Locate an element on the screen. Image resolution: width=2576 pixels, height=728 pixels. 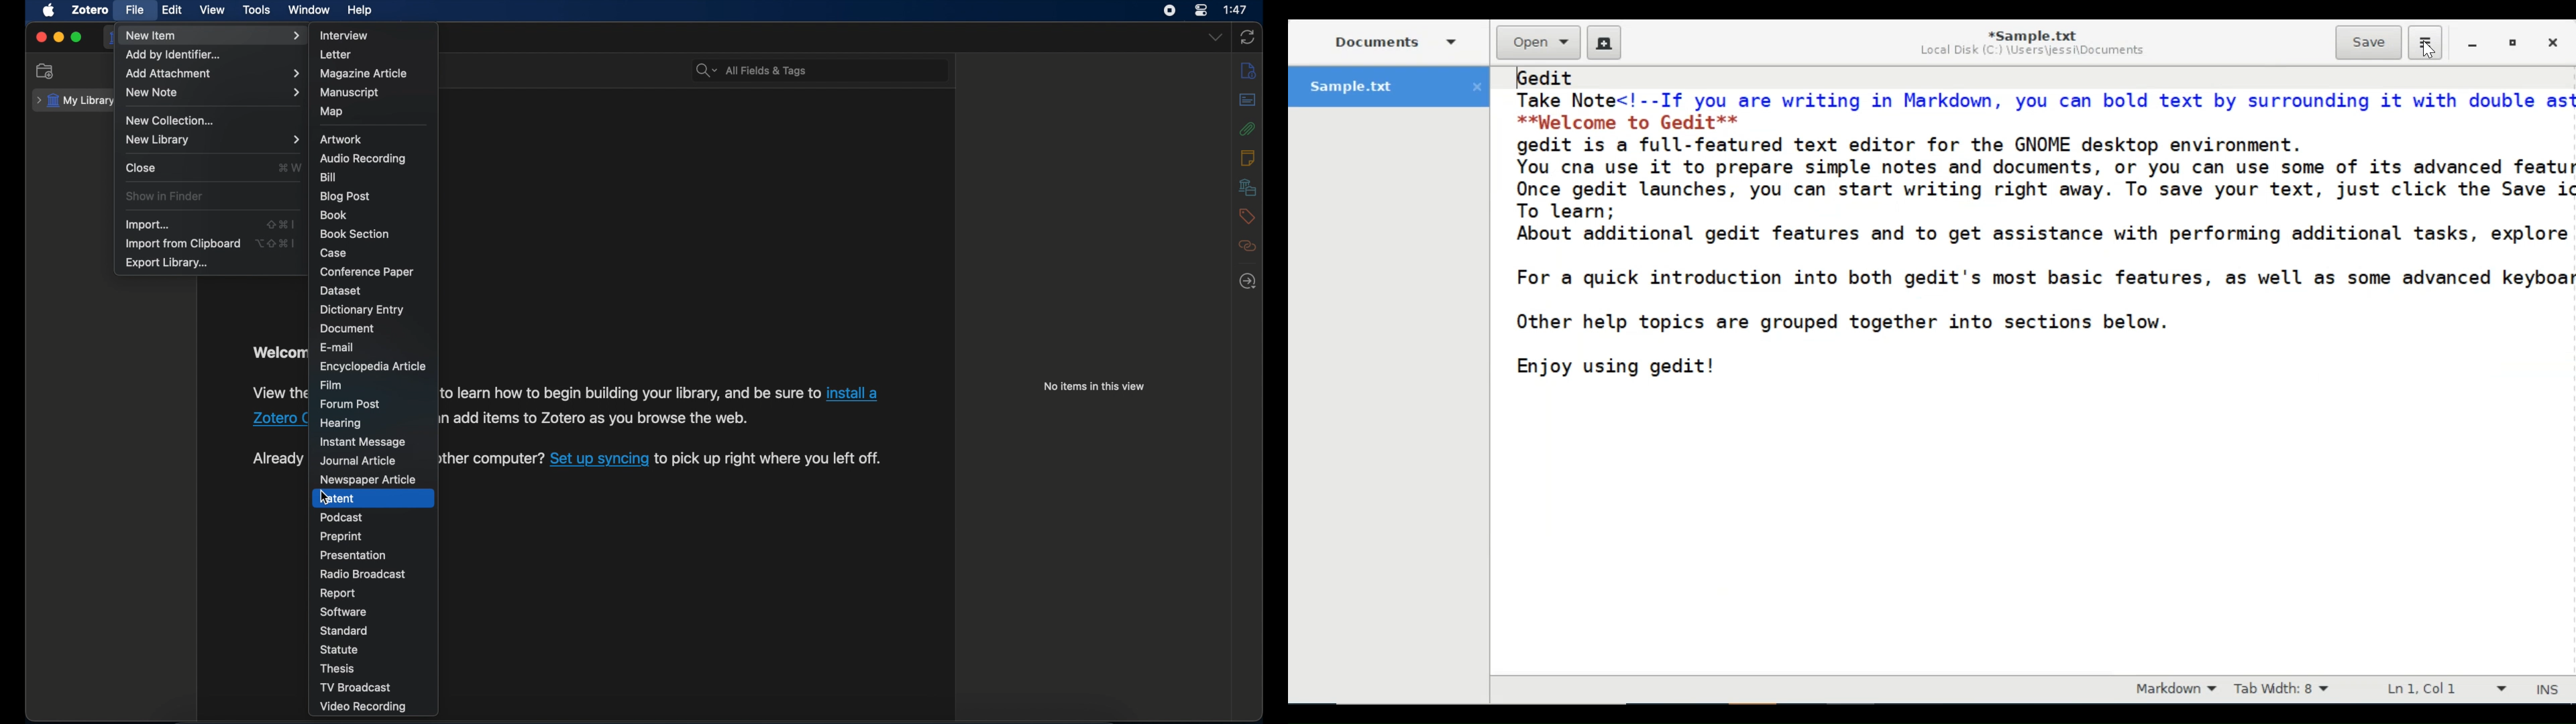
zotero is located at coordinates (267, 418).